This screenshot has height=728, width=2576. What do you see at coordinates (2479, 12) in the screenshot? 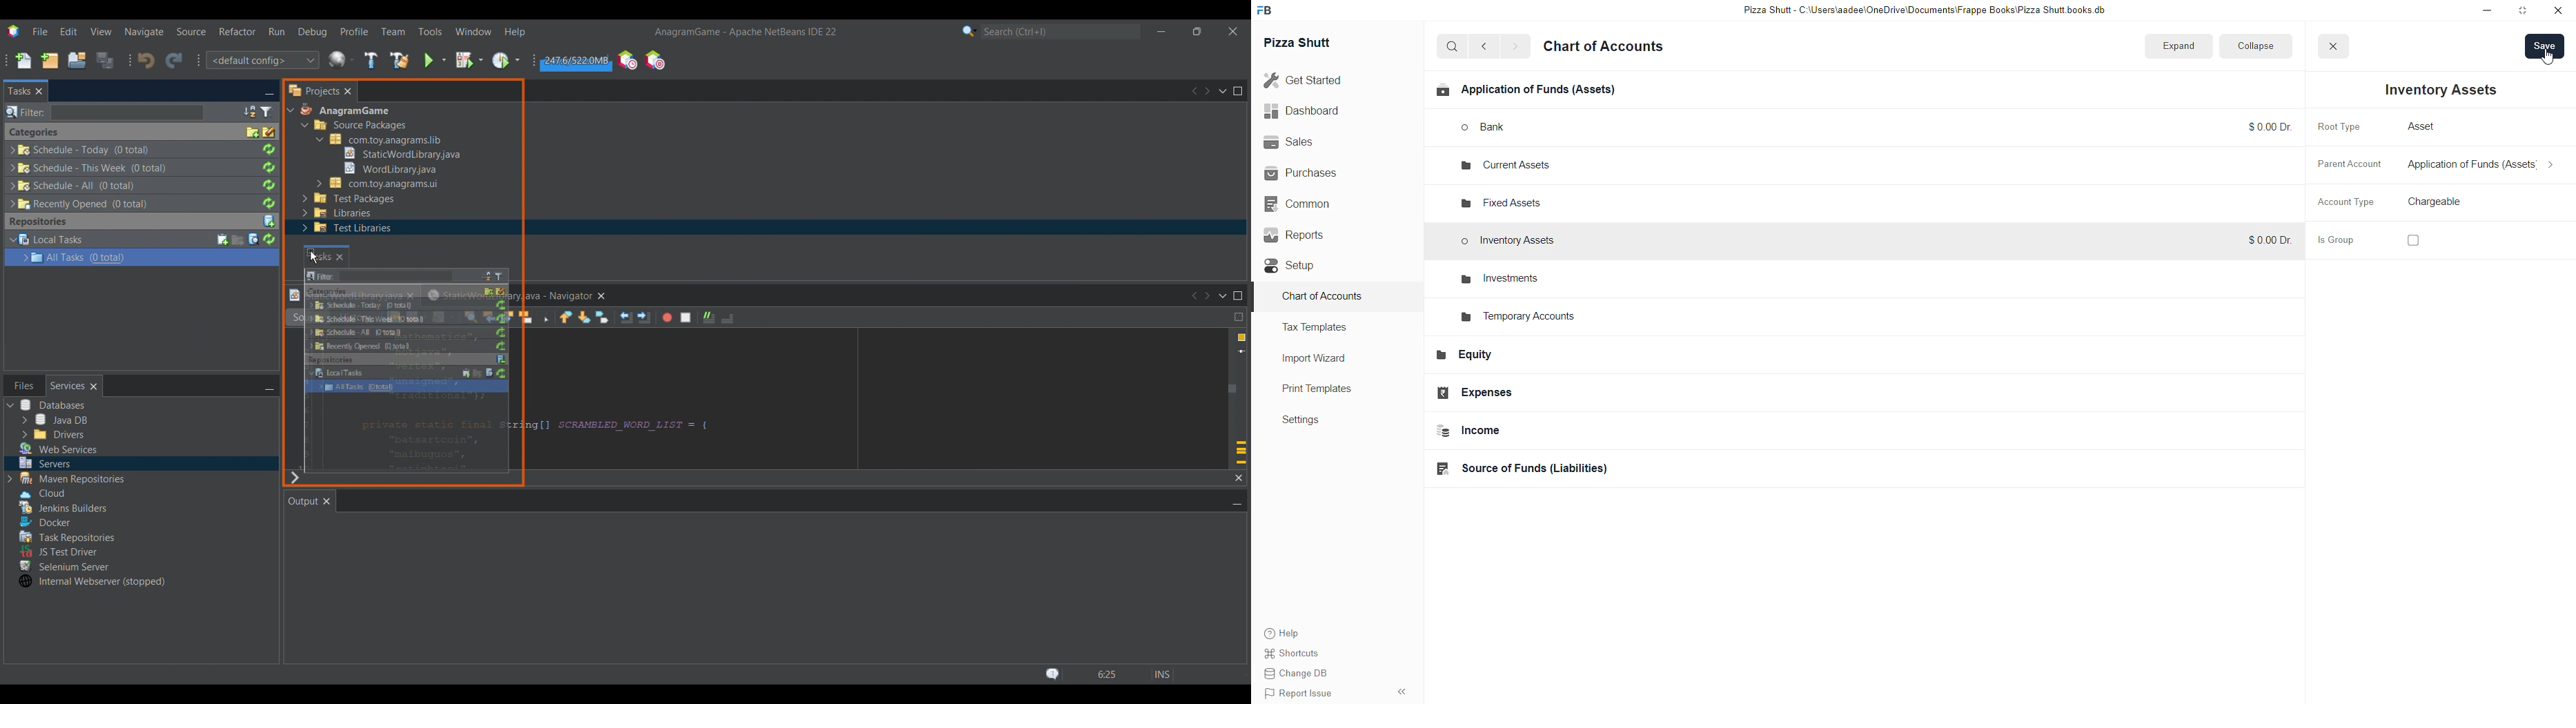
I see `minimize ` at bounding box center [2479, 12].